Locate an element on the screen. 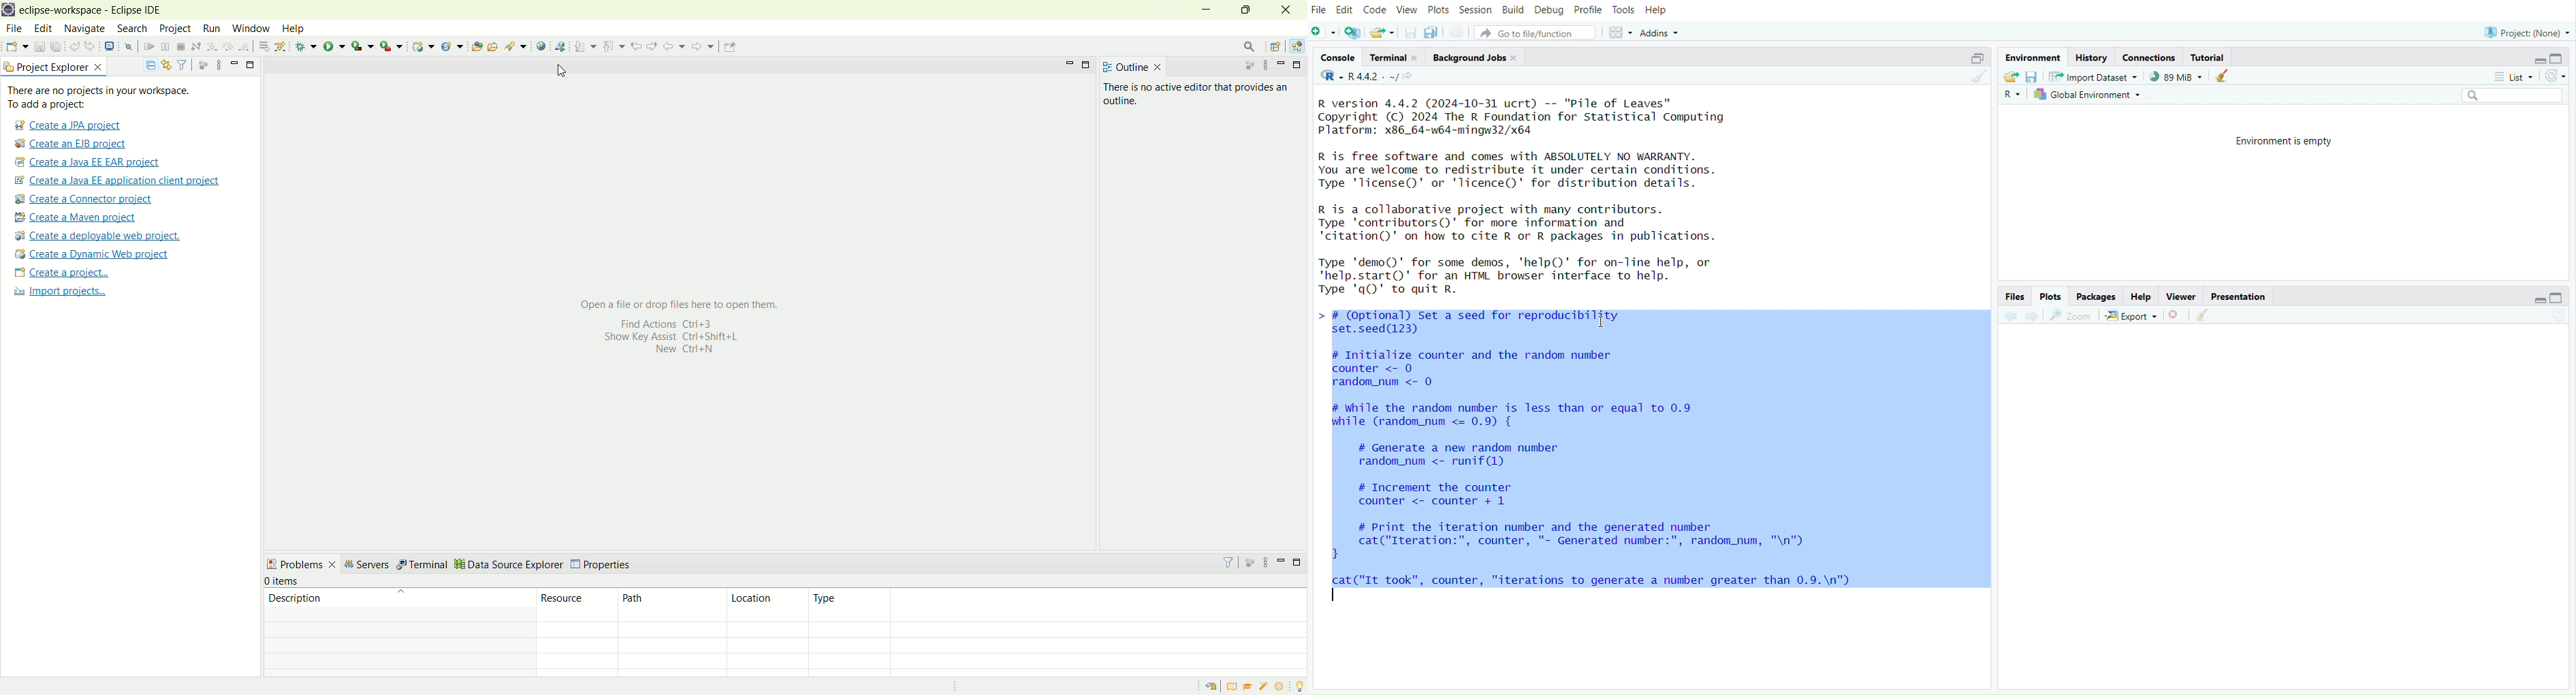 The width and height of the screenshot is (2576, 700). Help is located at coordinates (1659, 9).